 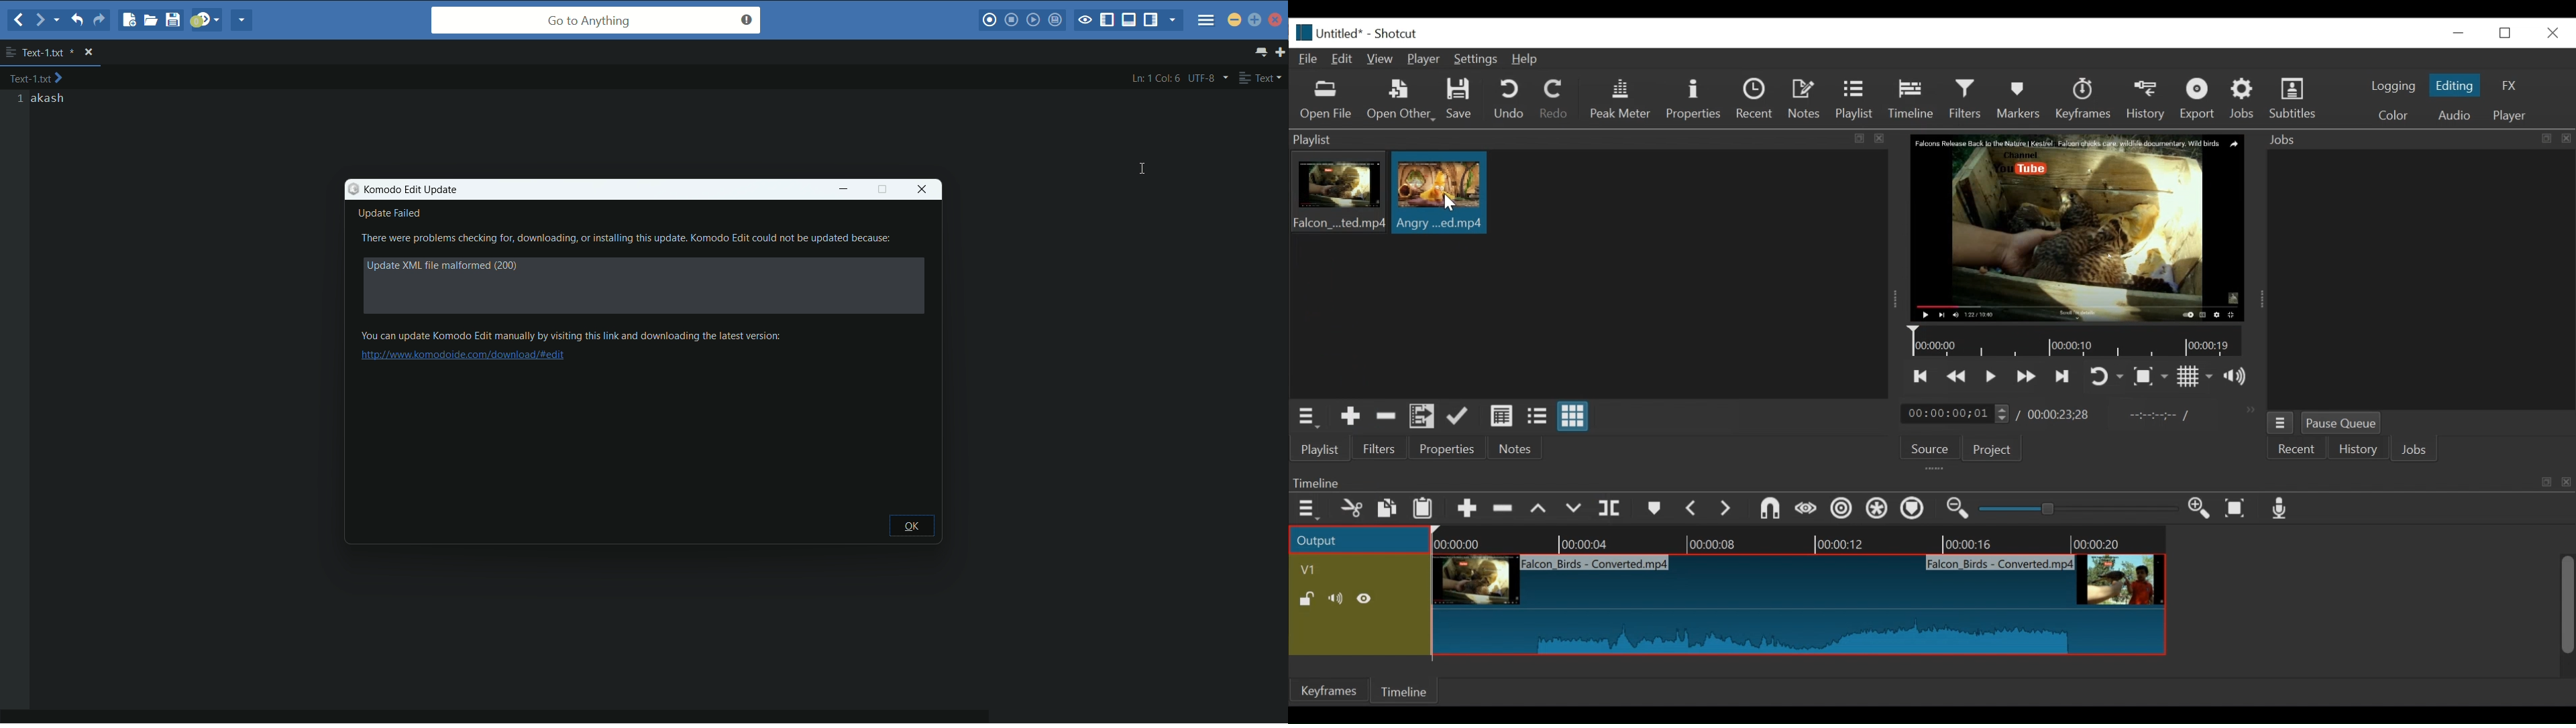 I want to click on Notes, so click(x=1515, y=448).